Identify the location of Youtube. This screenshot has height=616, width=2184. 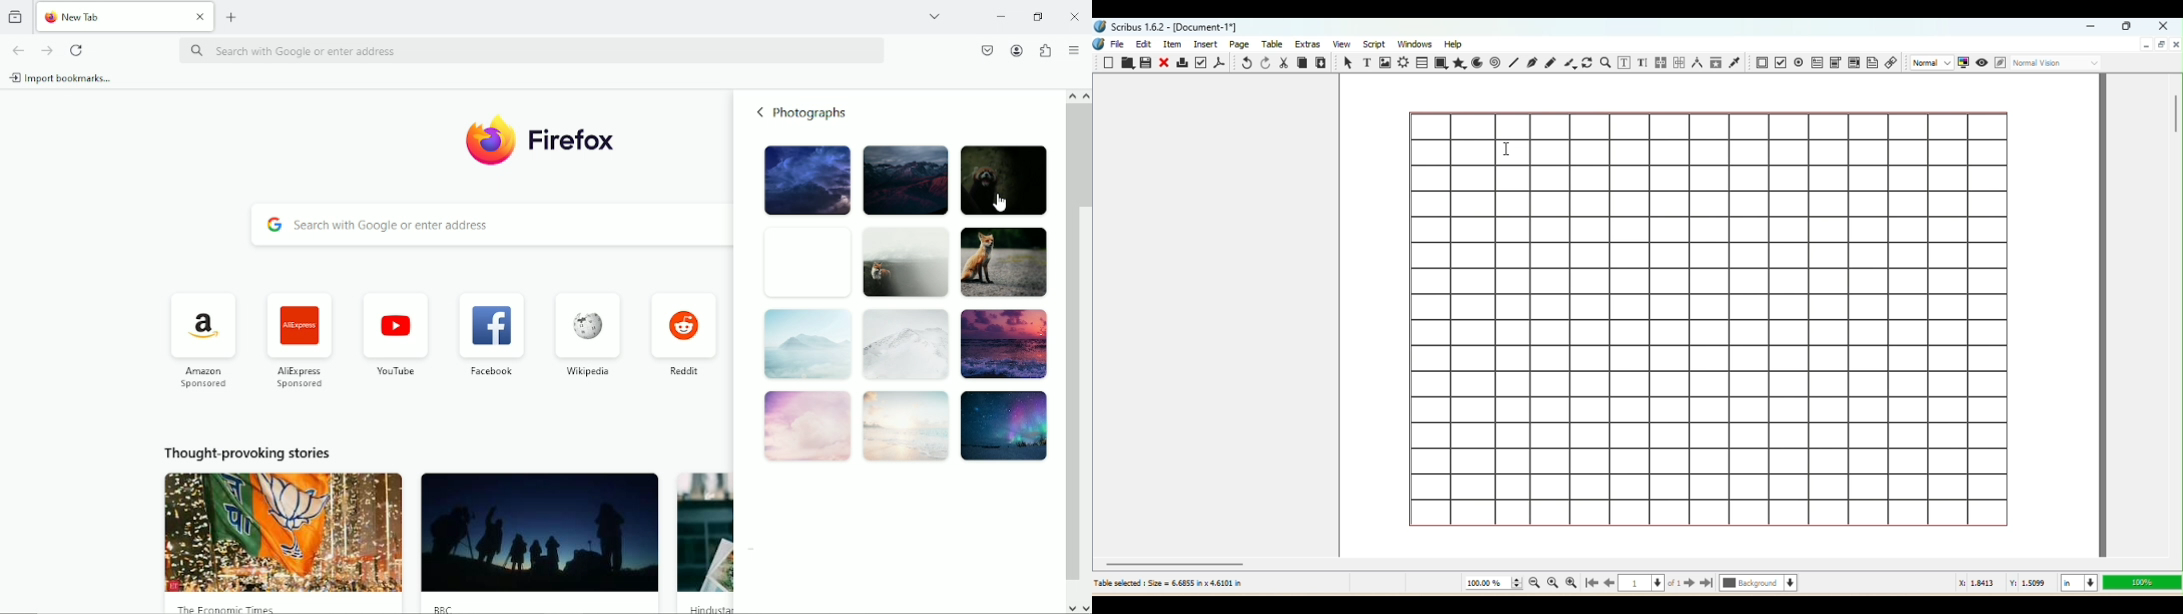
(393, 333).